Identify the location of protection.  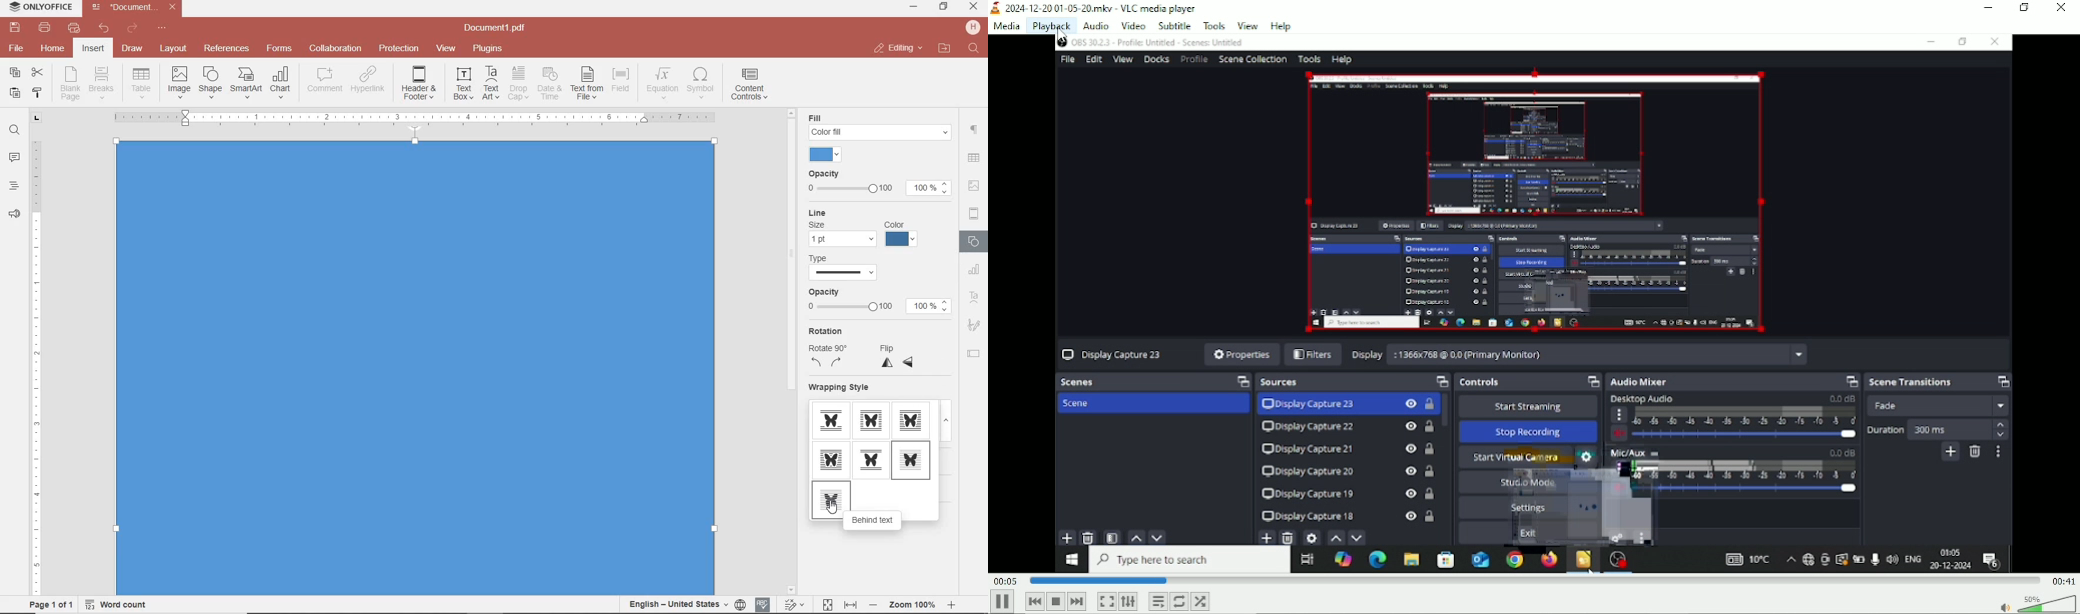
(399, 49).